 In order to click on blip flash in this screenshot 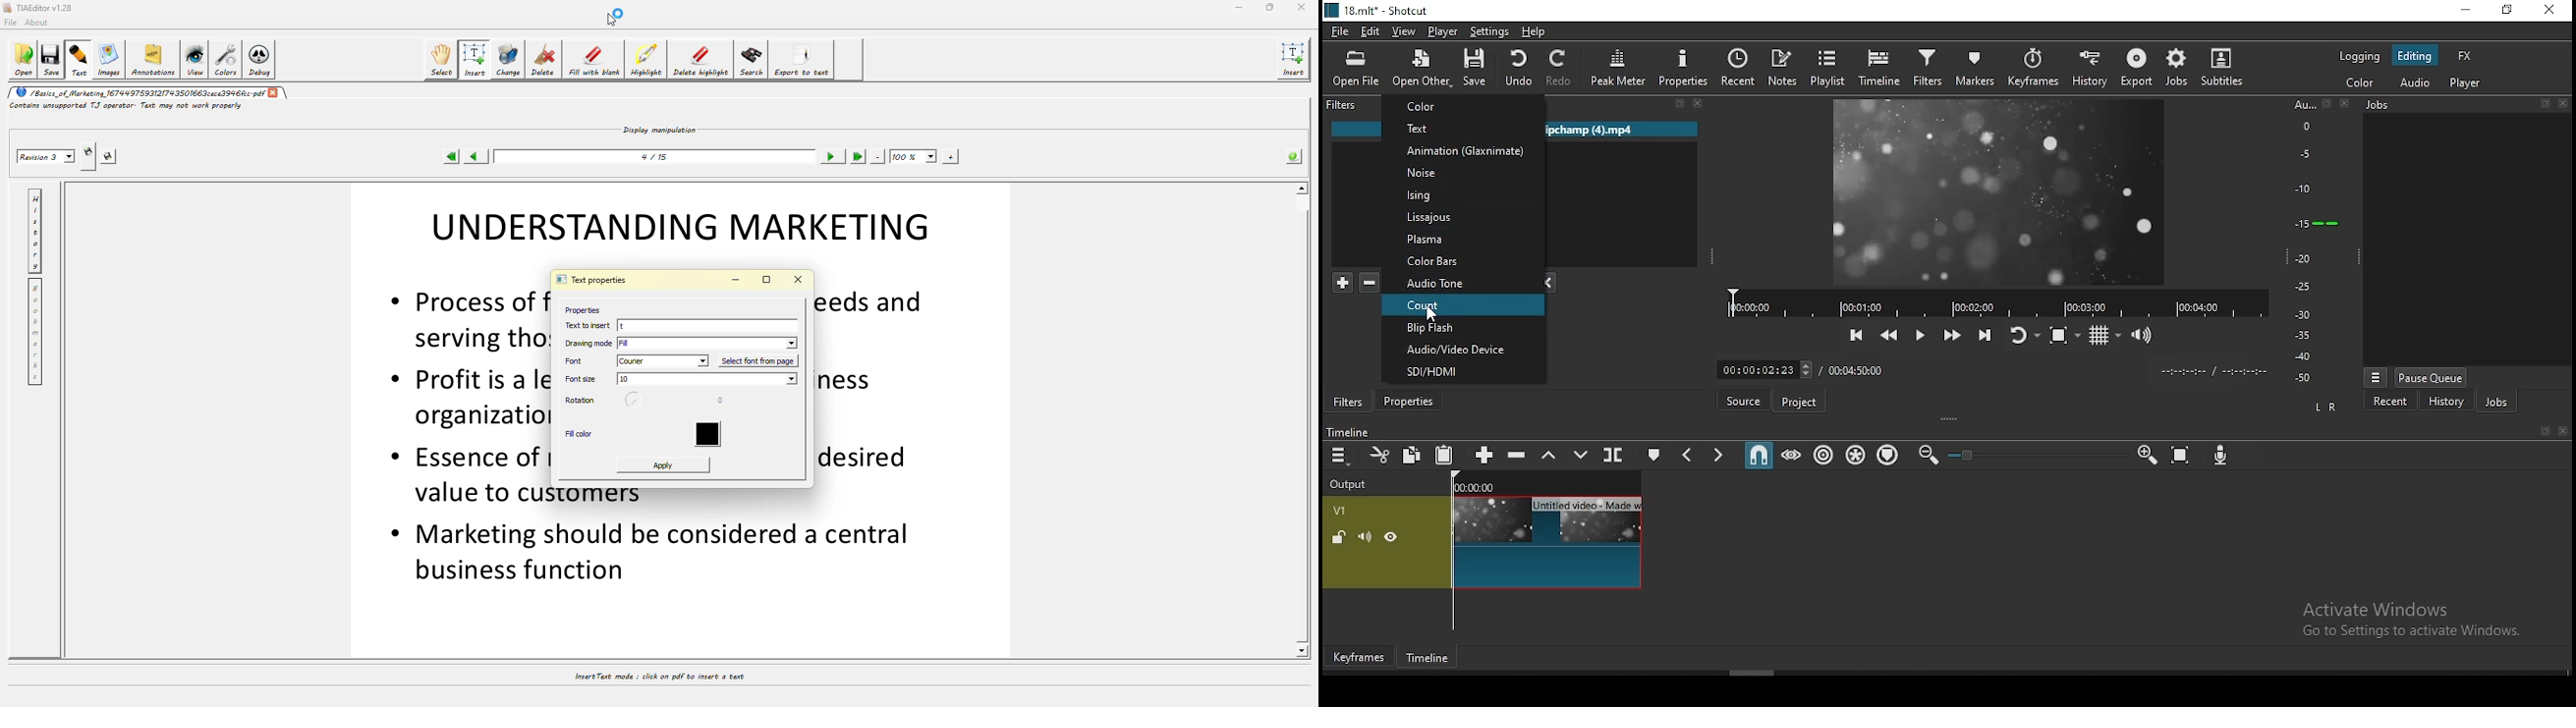, I will do `click(1462, 328)`.